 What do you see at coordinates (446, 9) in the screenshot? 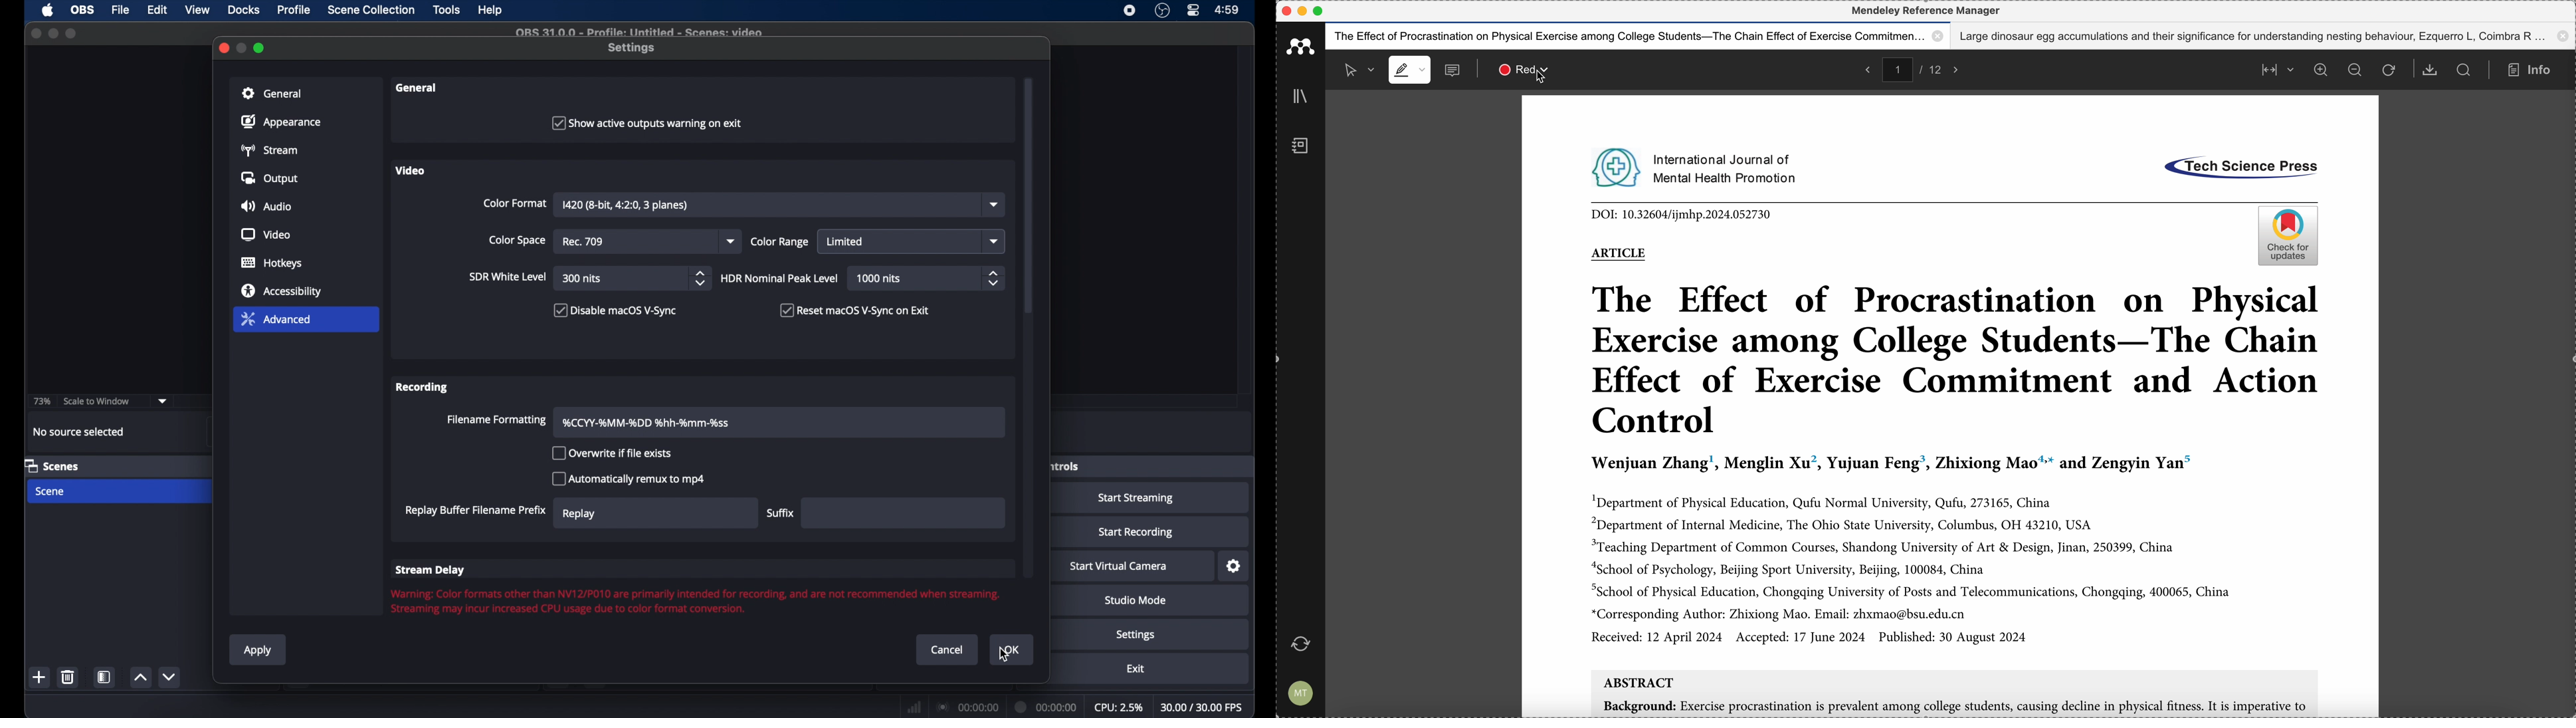
I see `tools` at bounding box center [446, 9].